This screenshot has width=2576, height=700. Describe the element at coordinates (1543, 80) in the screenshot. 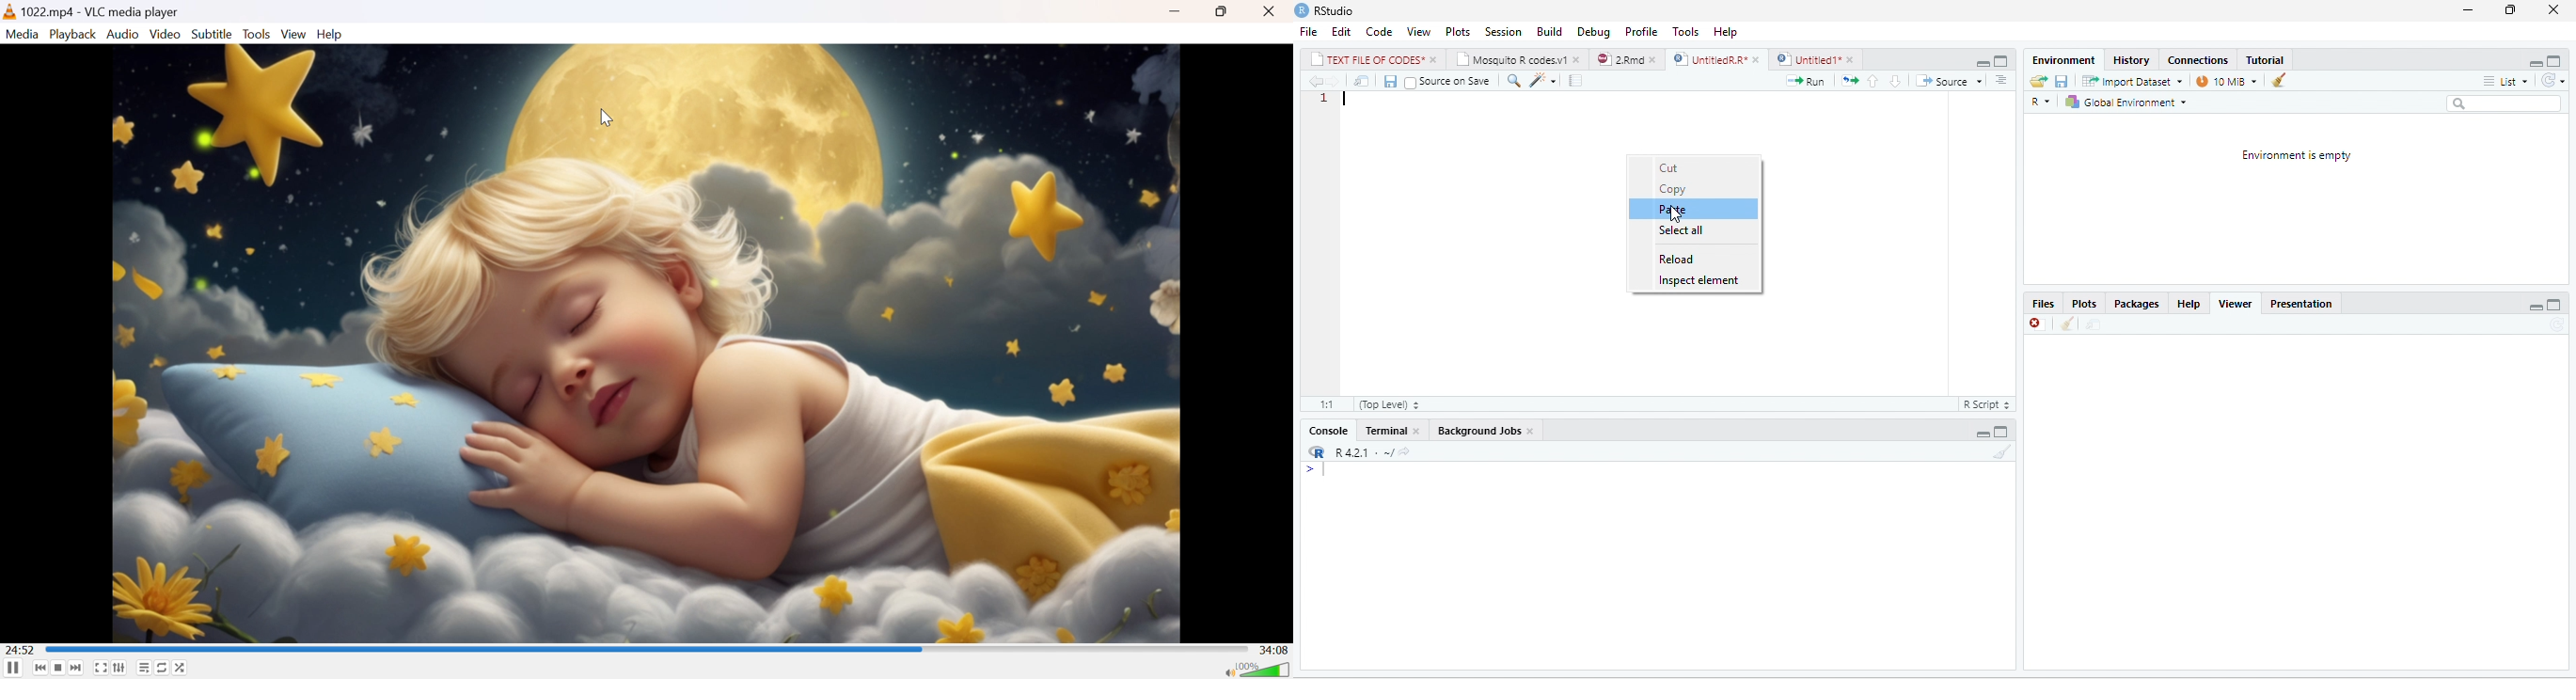

I see `code tools` at that location.